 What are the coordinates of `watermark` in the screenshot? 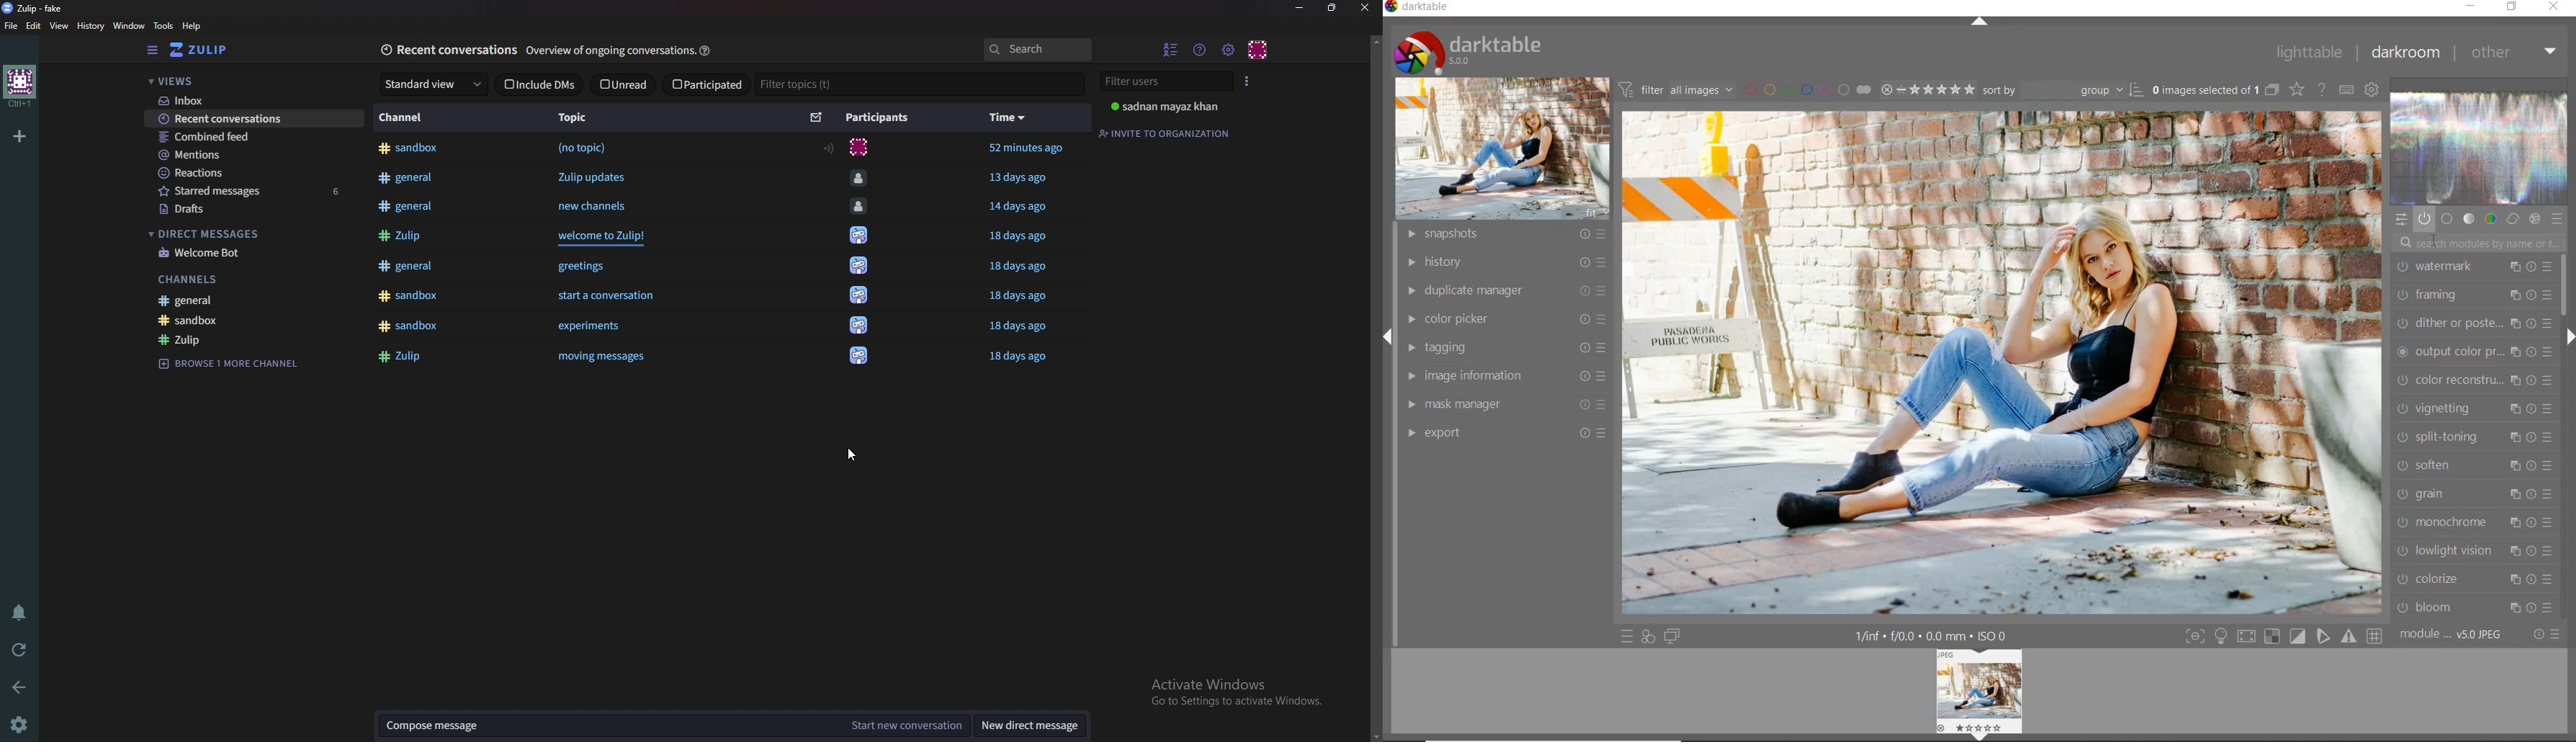 It's located at (2472, 268).